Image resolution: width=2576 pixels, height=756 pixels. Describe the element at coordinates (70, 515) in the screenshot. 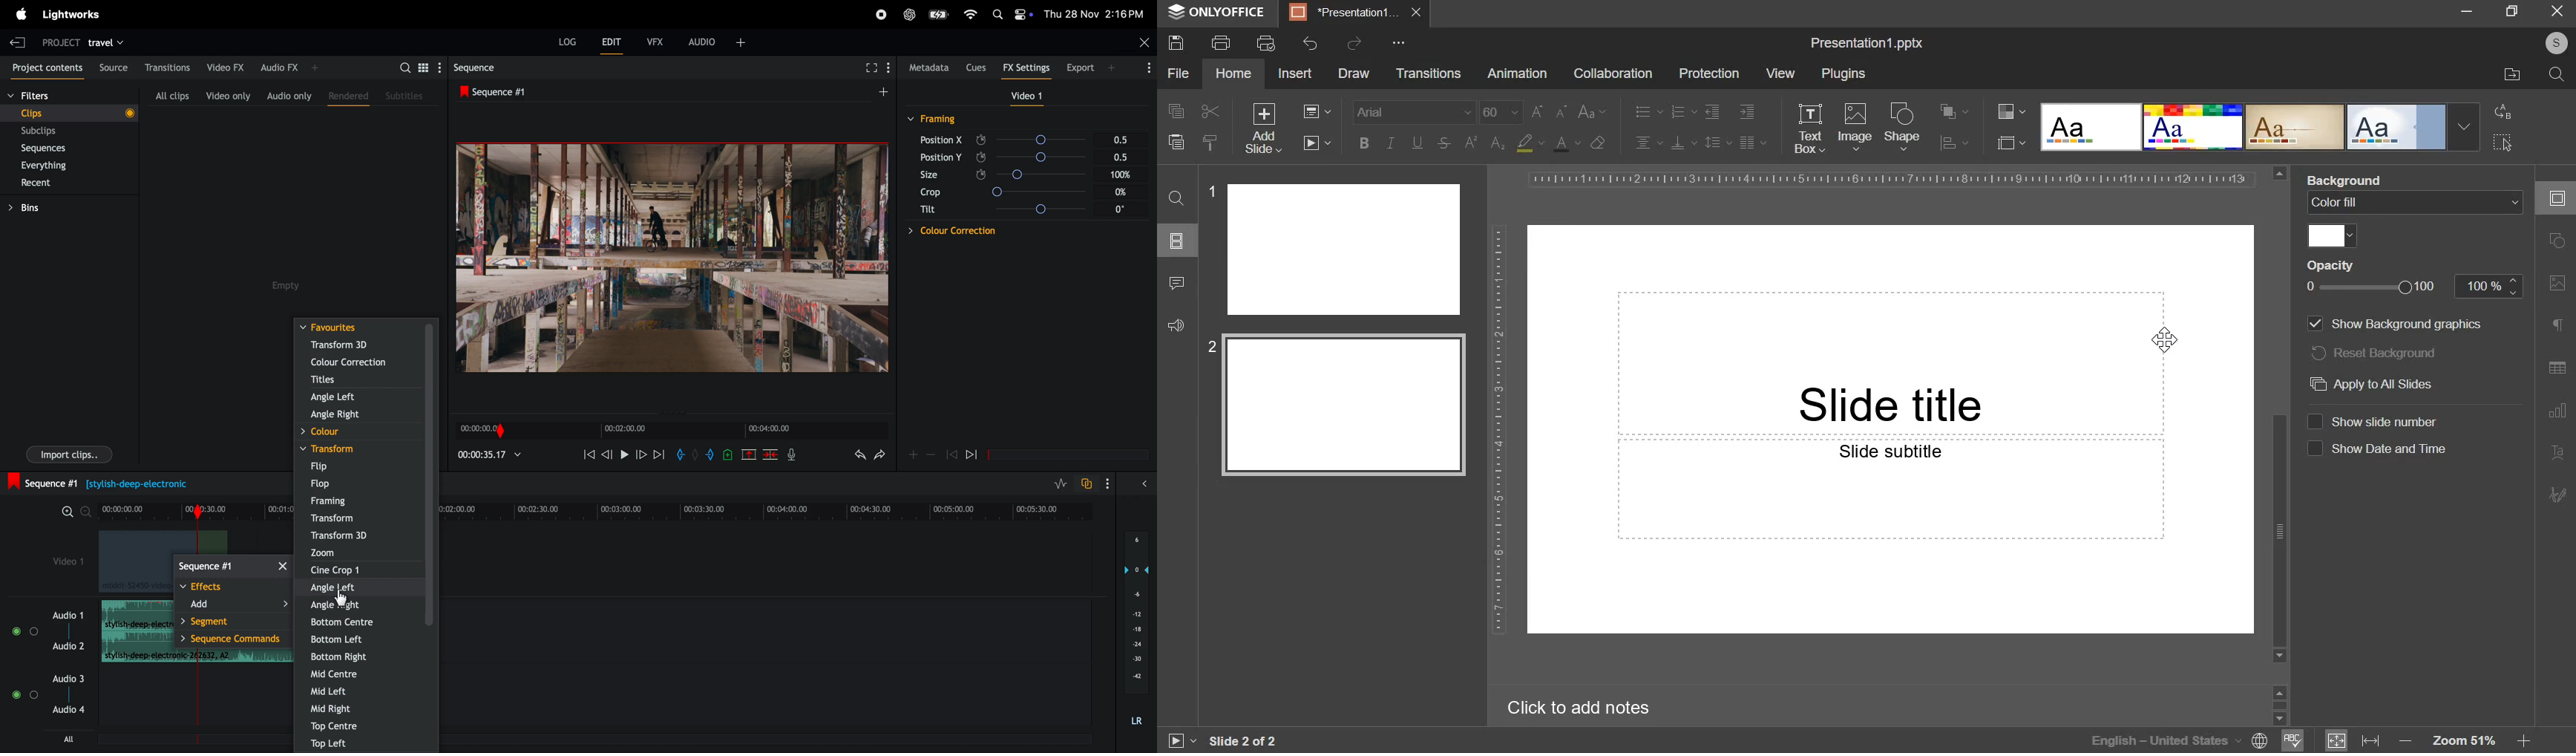

I see `zoom in zoom out` at that location.